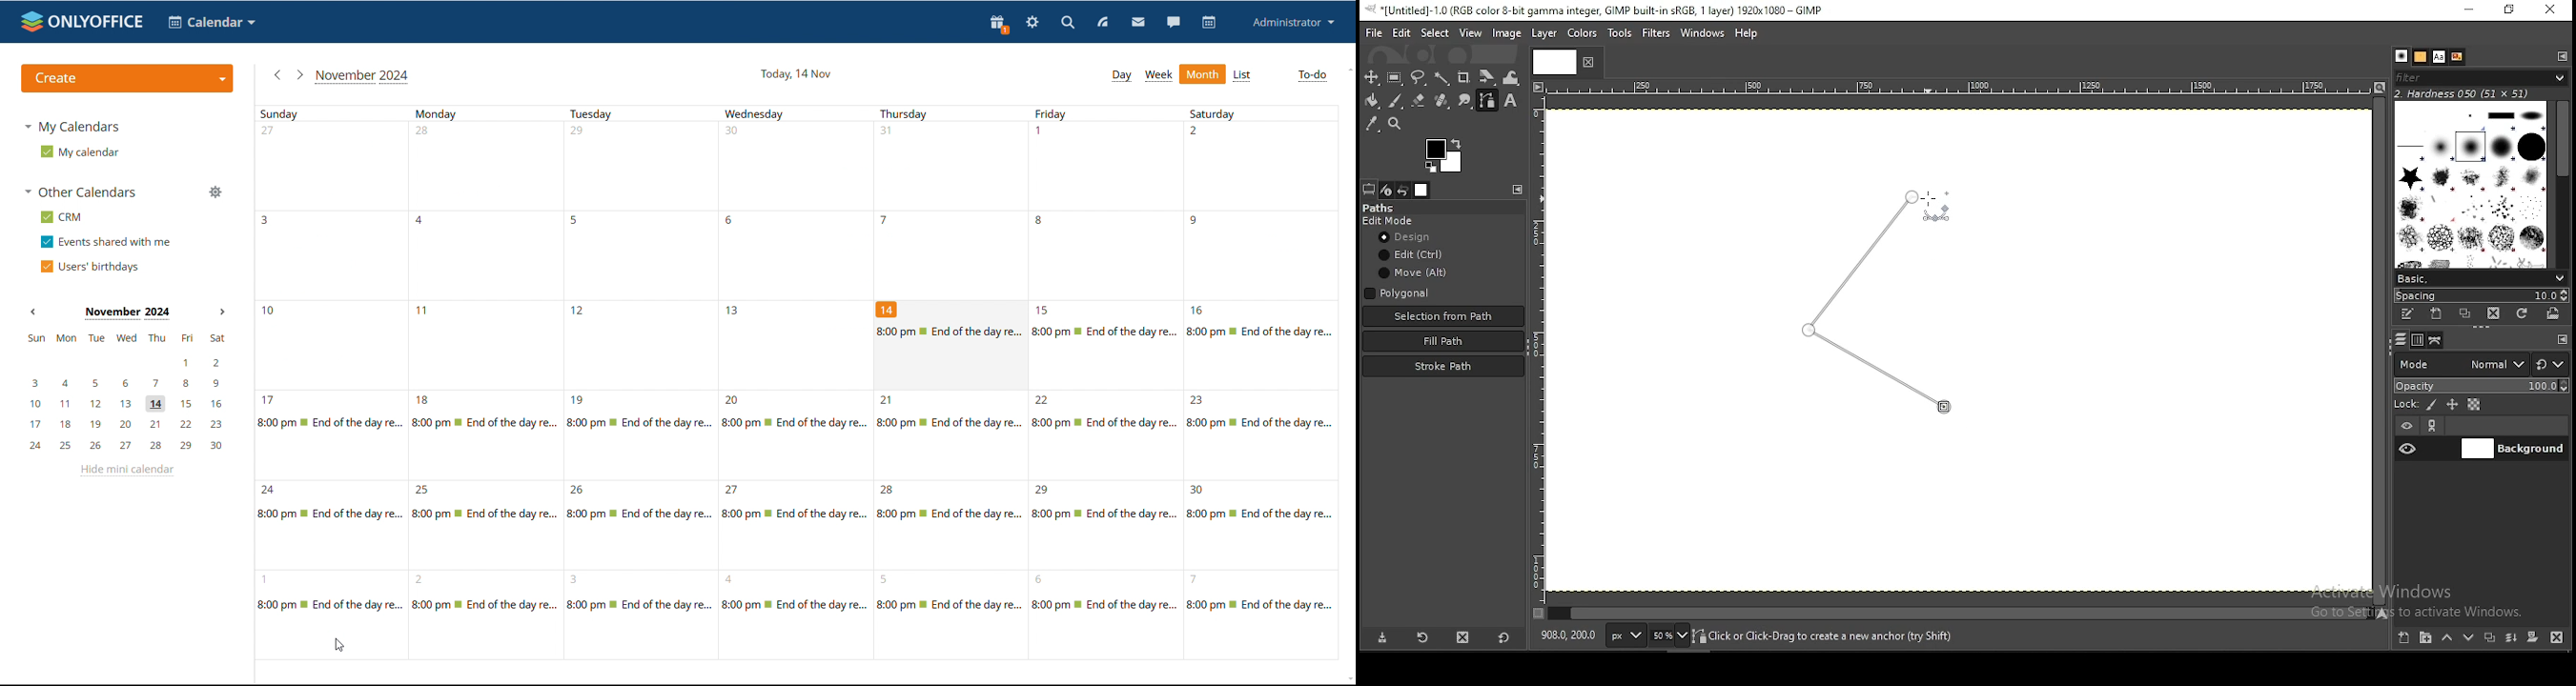 The width and height of the screenshot is (2576, 700). What do you see at coordinates (1419, 77) in the screenshot?
I see `free selection tool` at bounding box center [1419, 77].